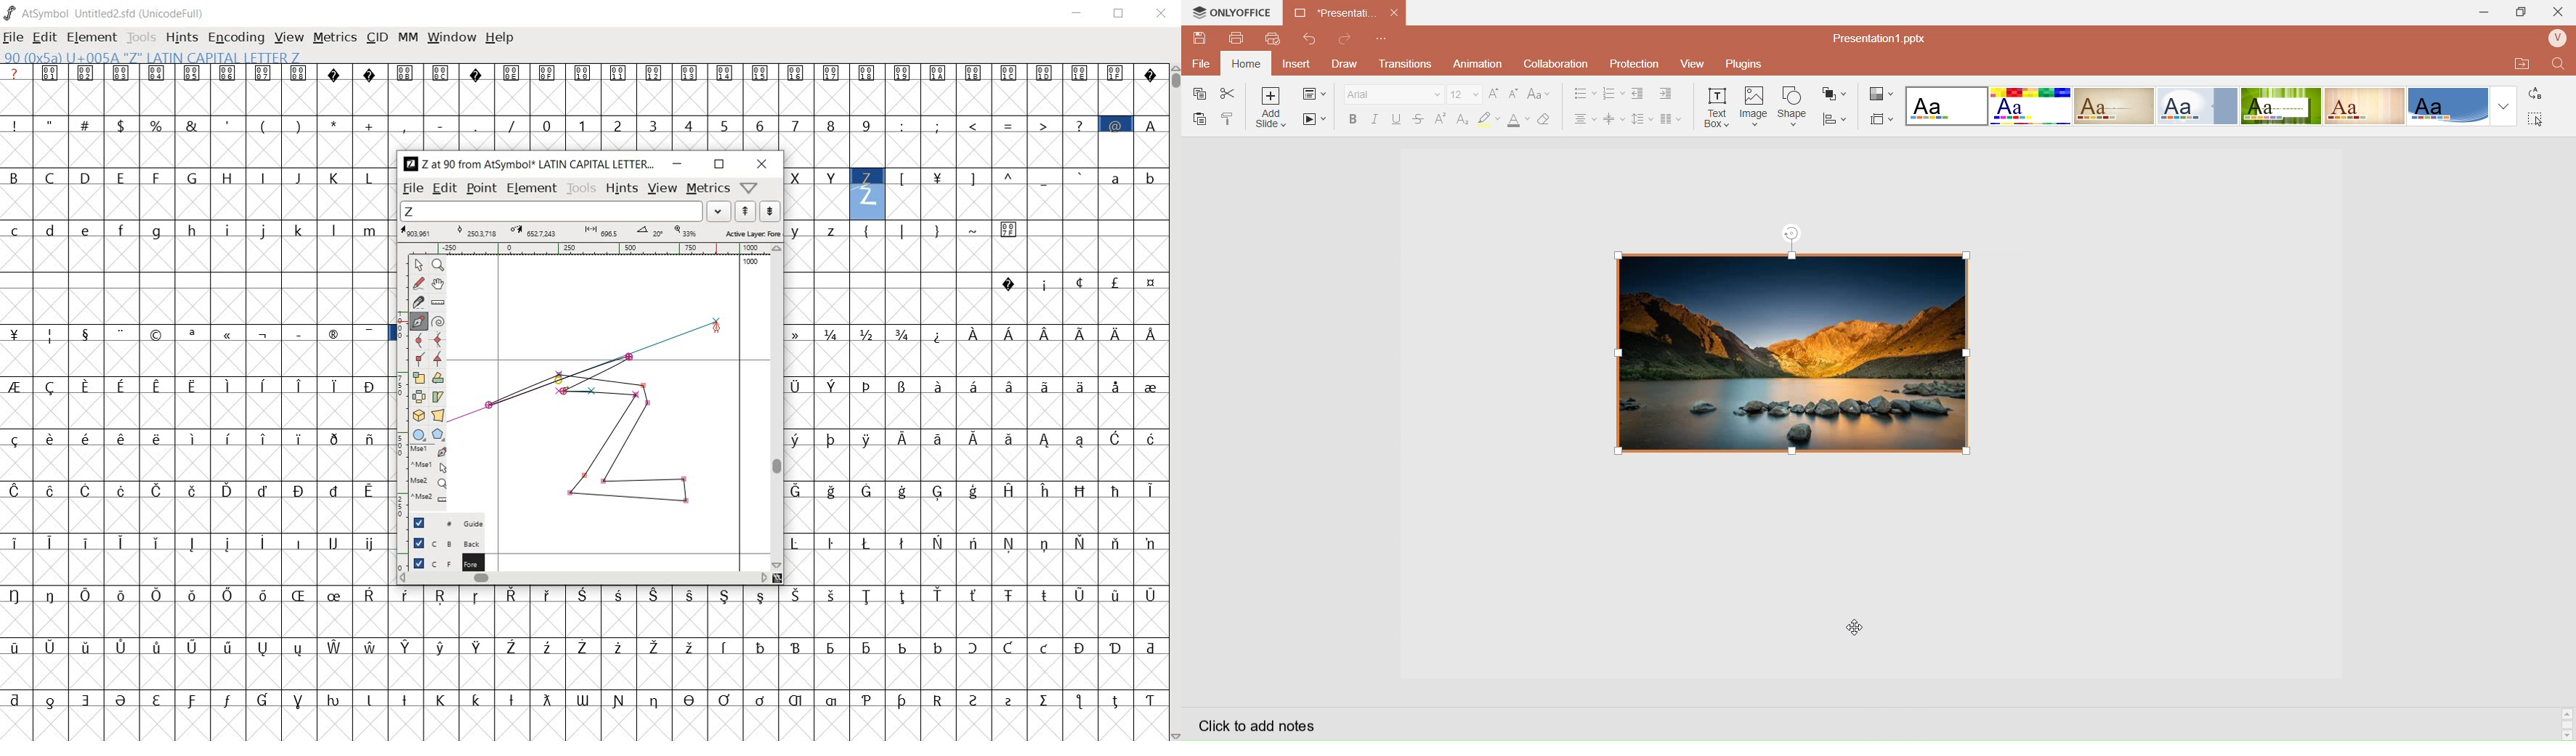 The height and width of the screenshot is (756, 2576). Describe the element at coordinates (1746, 64) in the screenshot. I see `Plugins` at that location.